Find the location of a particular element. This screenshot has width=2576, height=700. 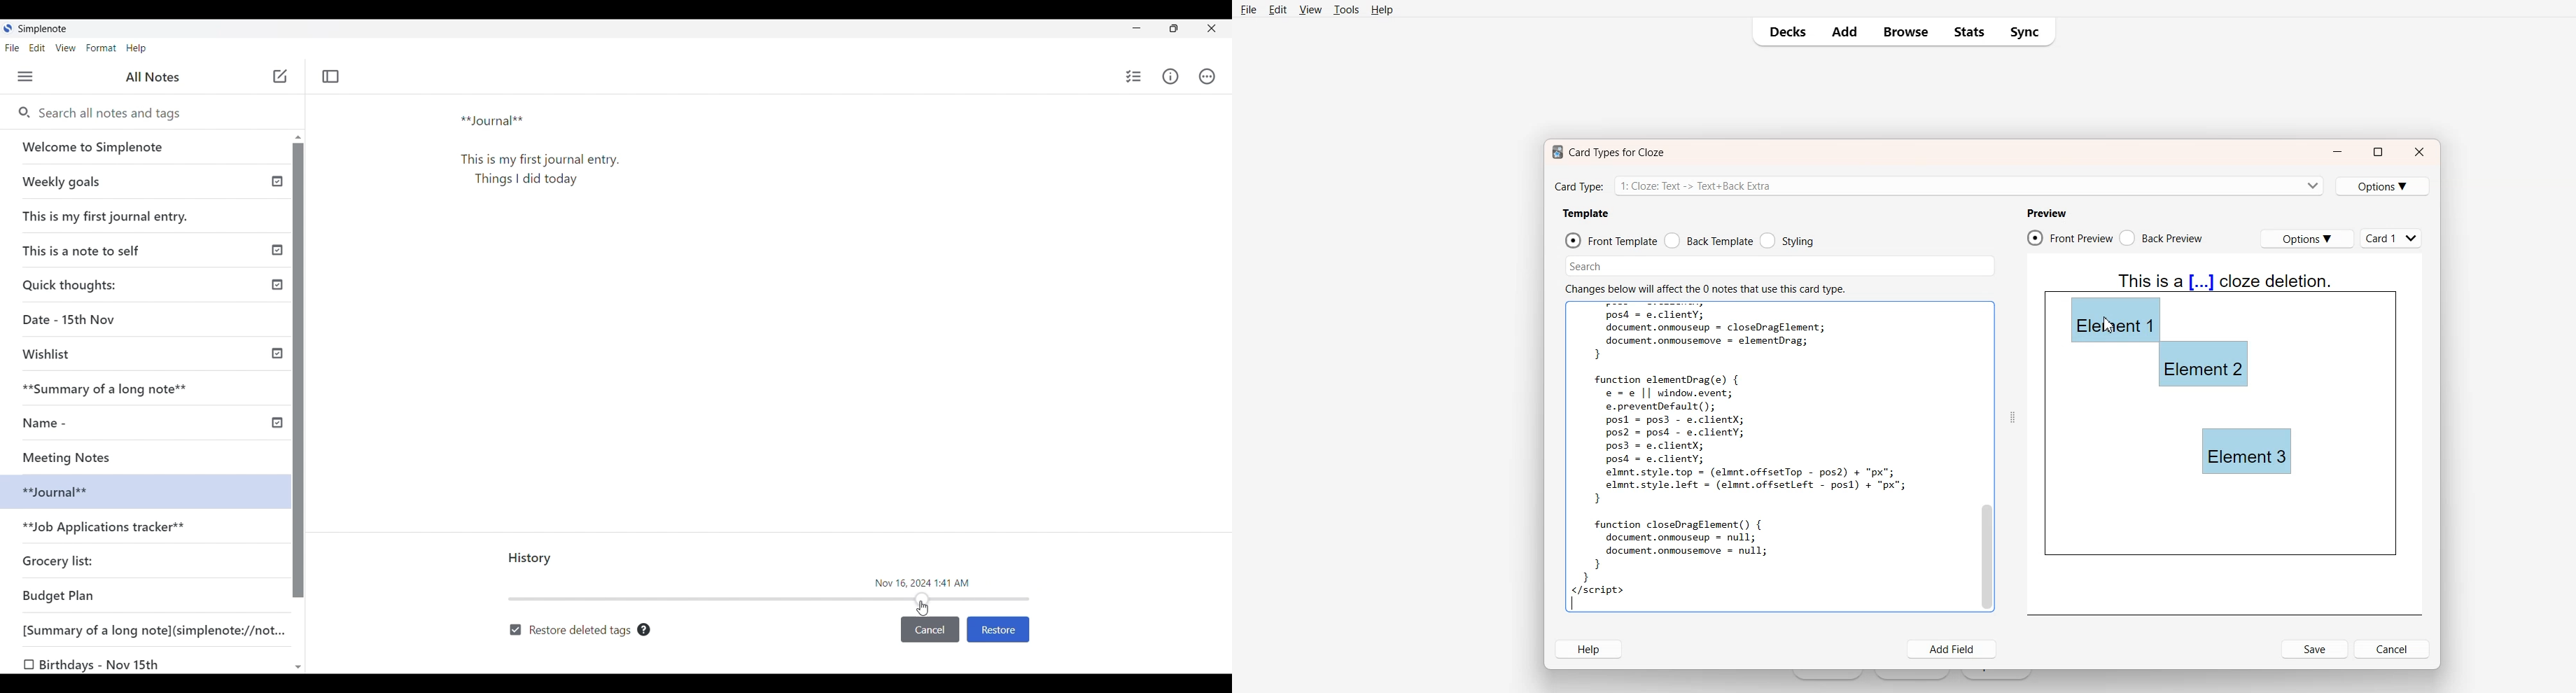

Drag Handle is located at coordinates (2012, 416).